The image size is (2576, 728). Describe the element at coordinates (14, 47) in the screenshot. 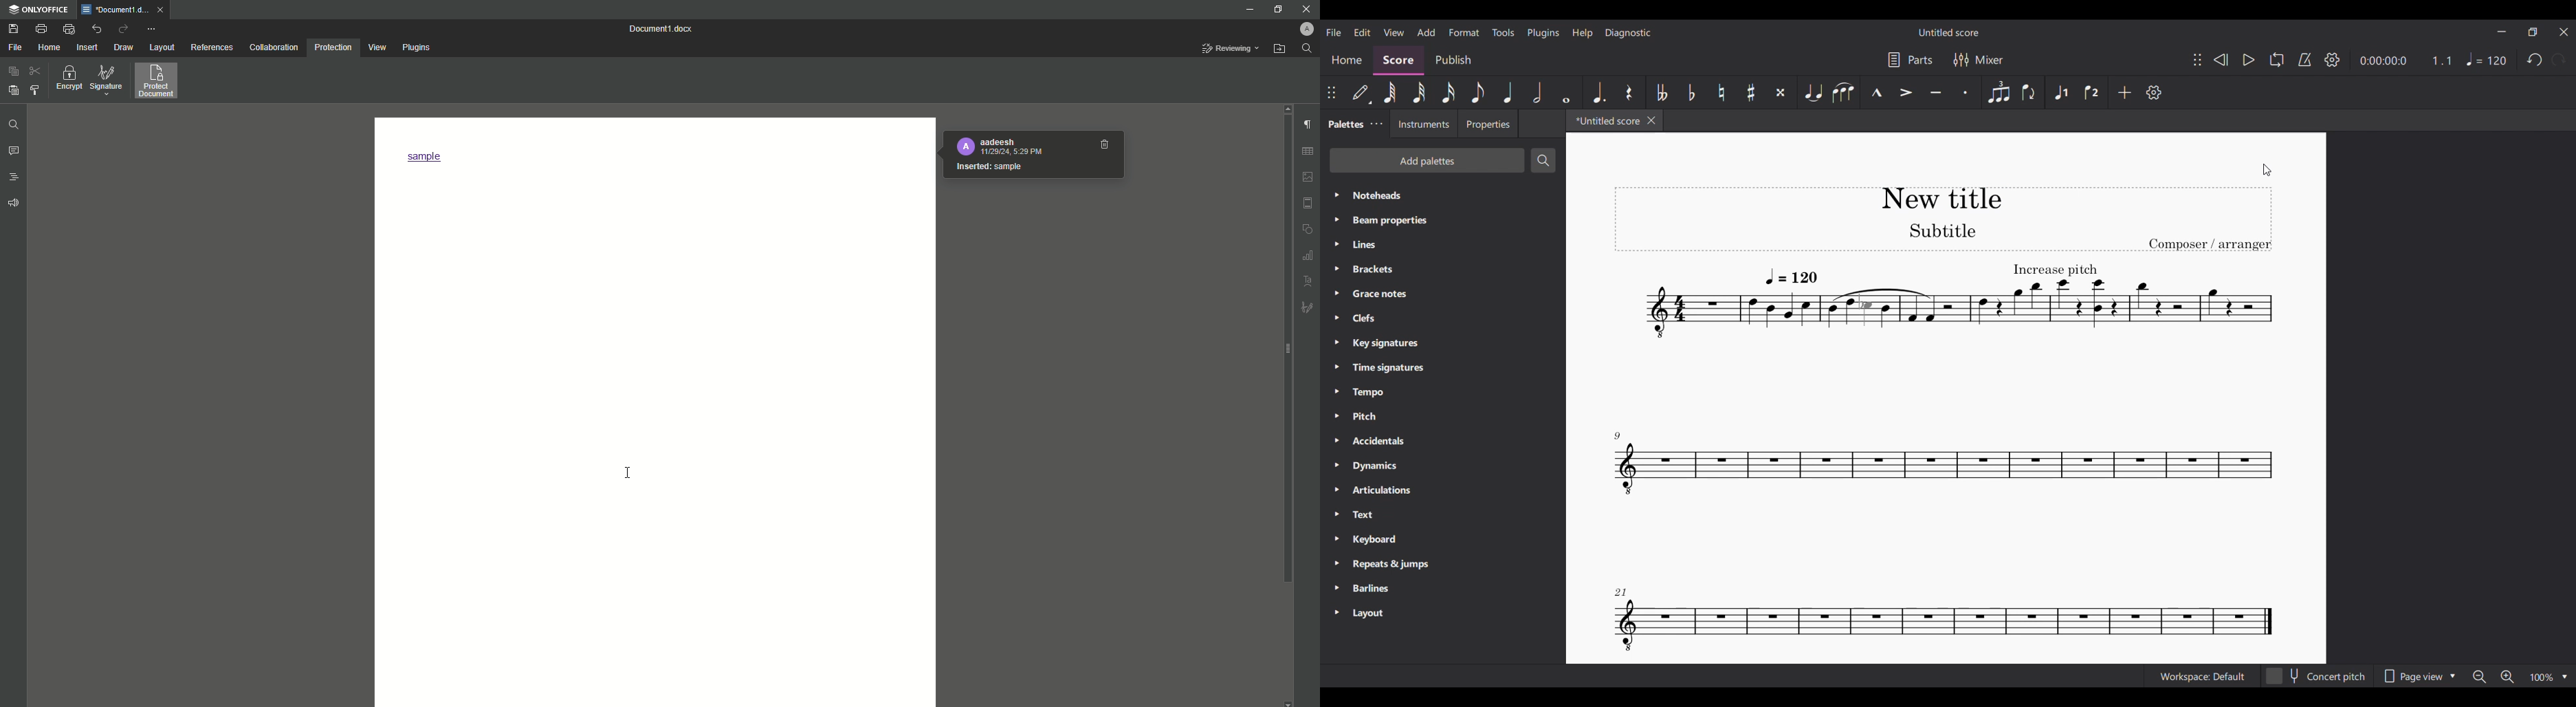

I see `File` at that location.